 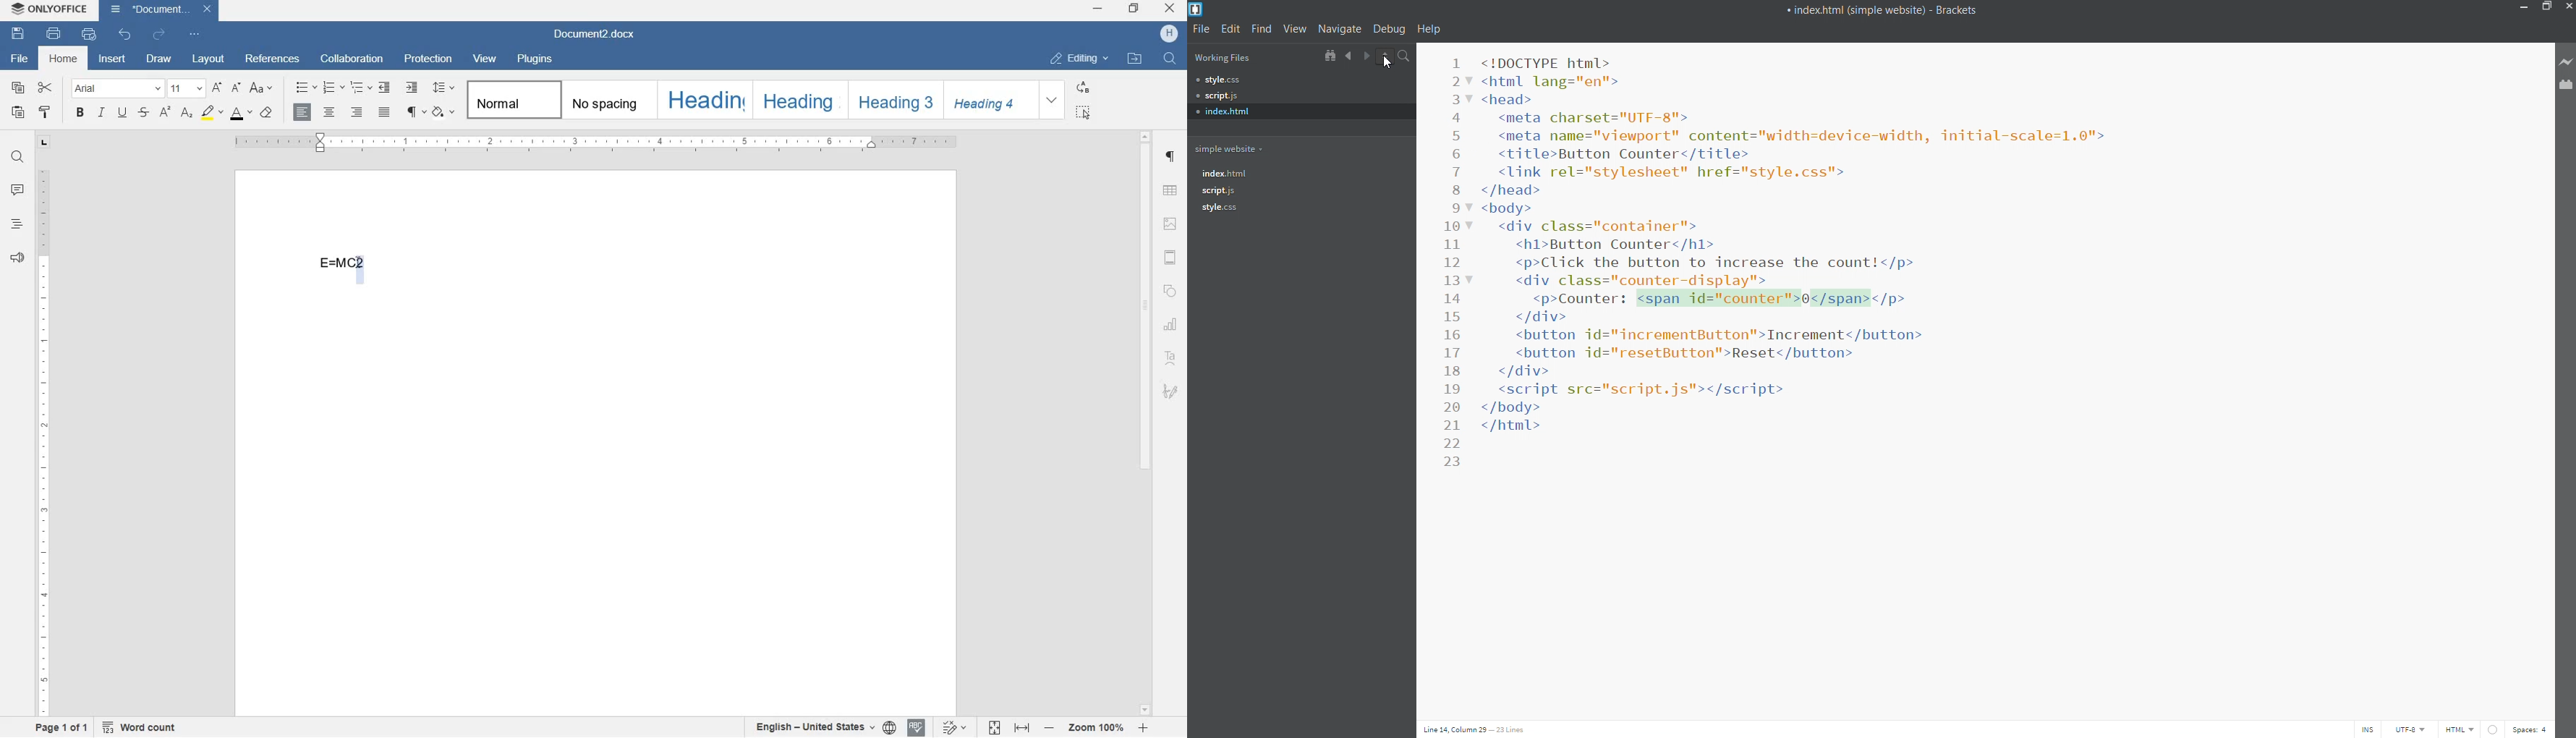 What do you see at coordinates (2544, 7) in the screenshot?
I see `maximize/restore` at bounding box center [2544, 7].